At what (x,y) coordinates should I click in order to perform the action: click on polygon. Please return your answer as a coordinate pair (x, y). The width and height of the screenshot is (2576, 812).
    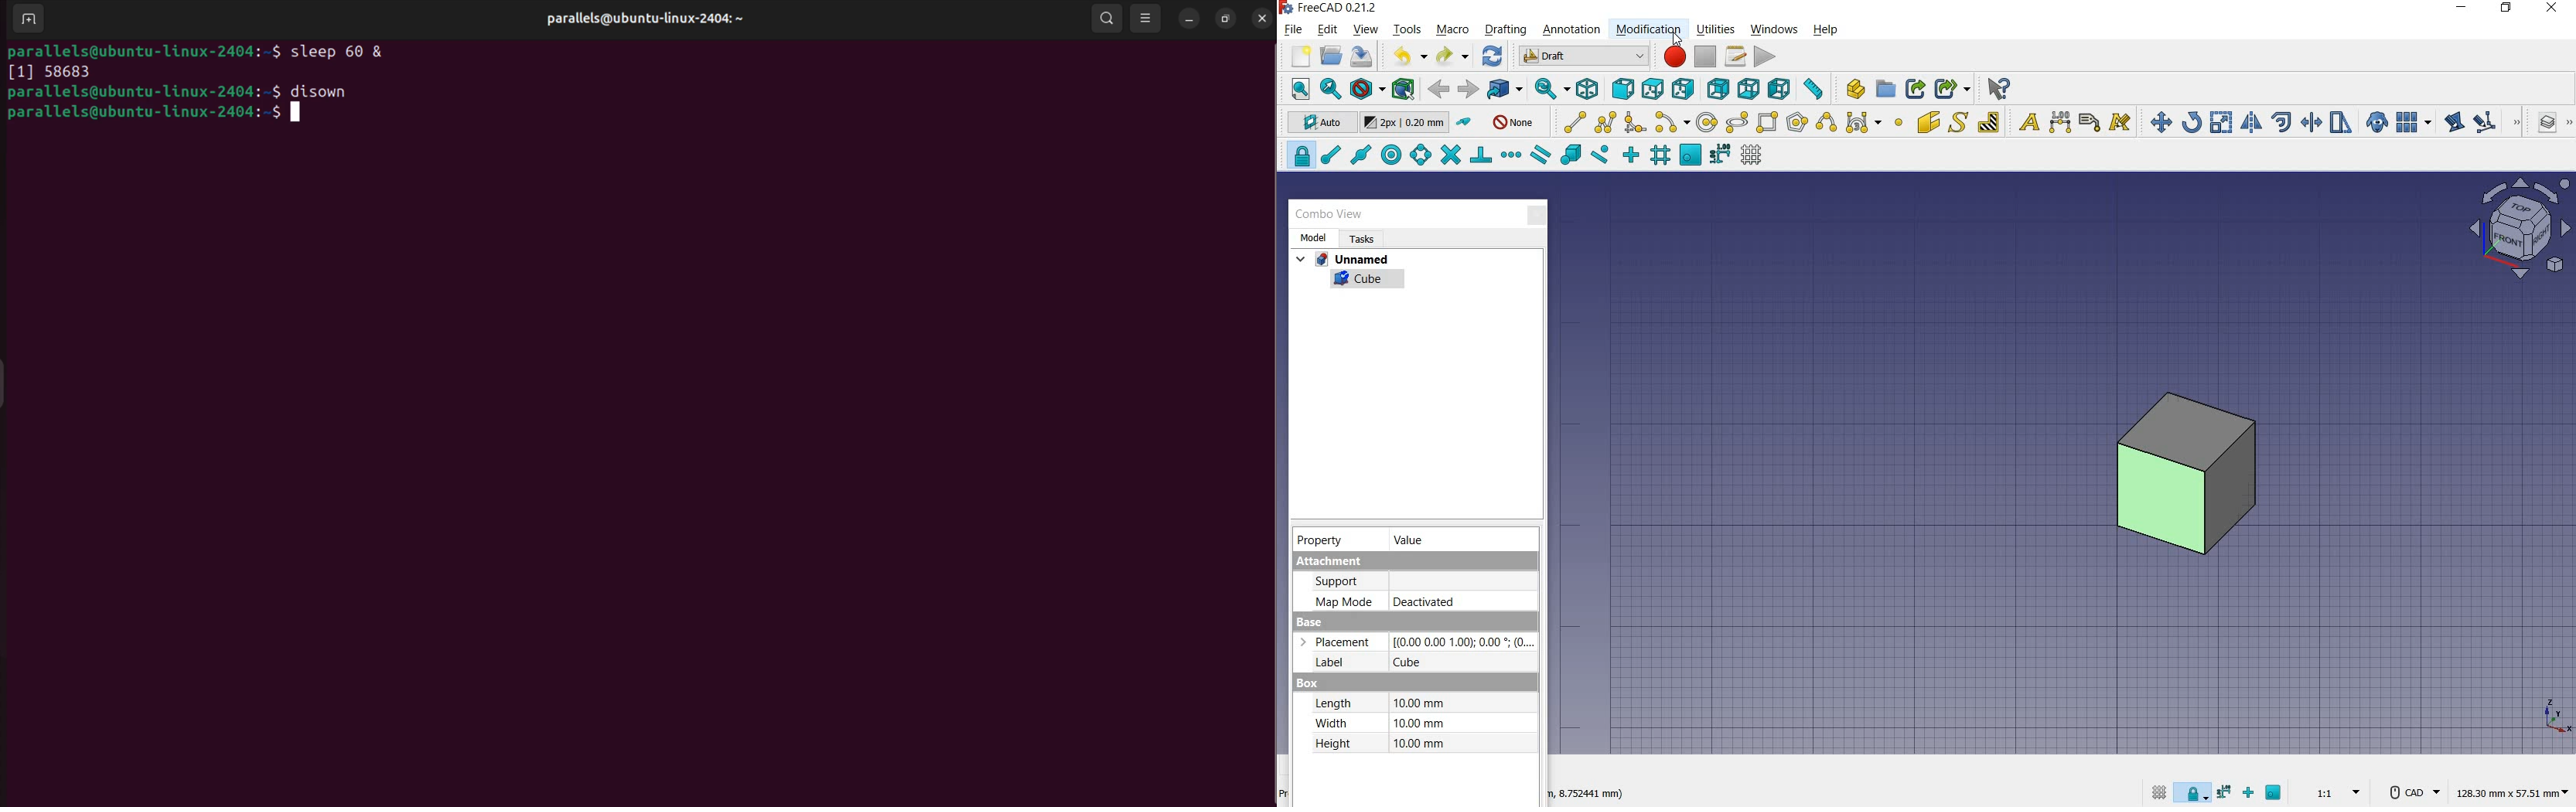
    Looking at the image, I should click on (1797, 123).